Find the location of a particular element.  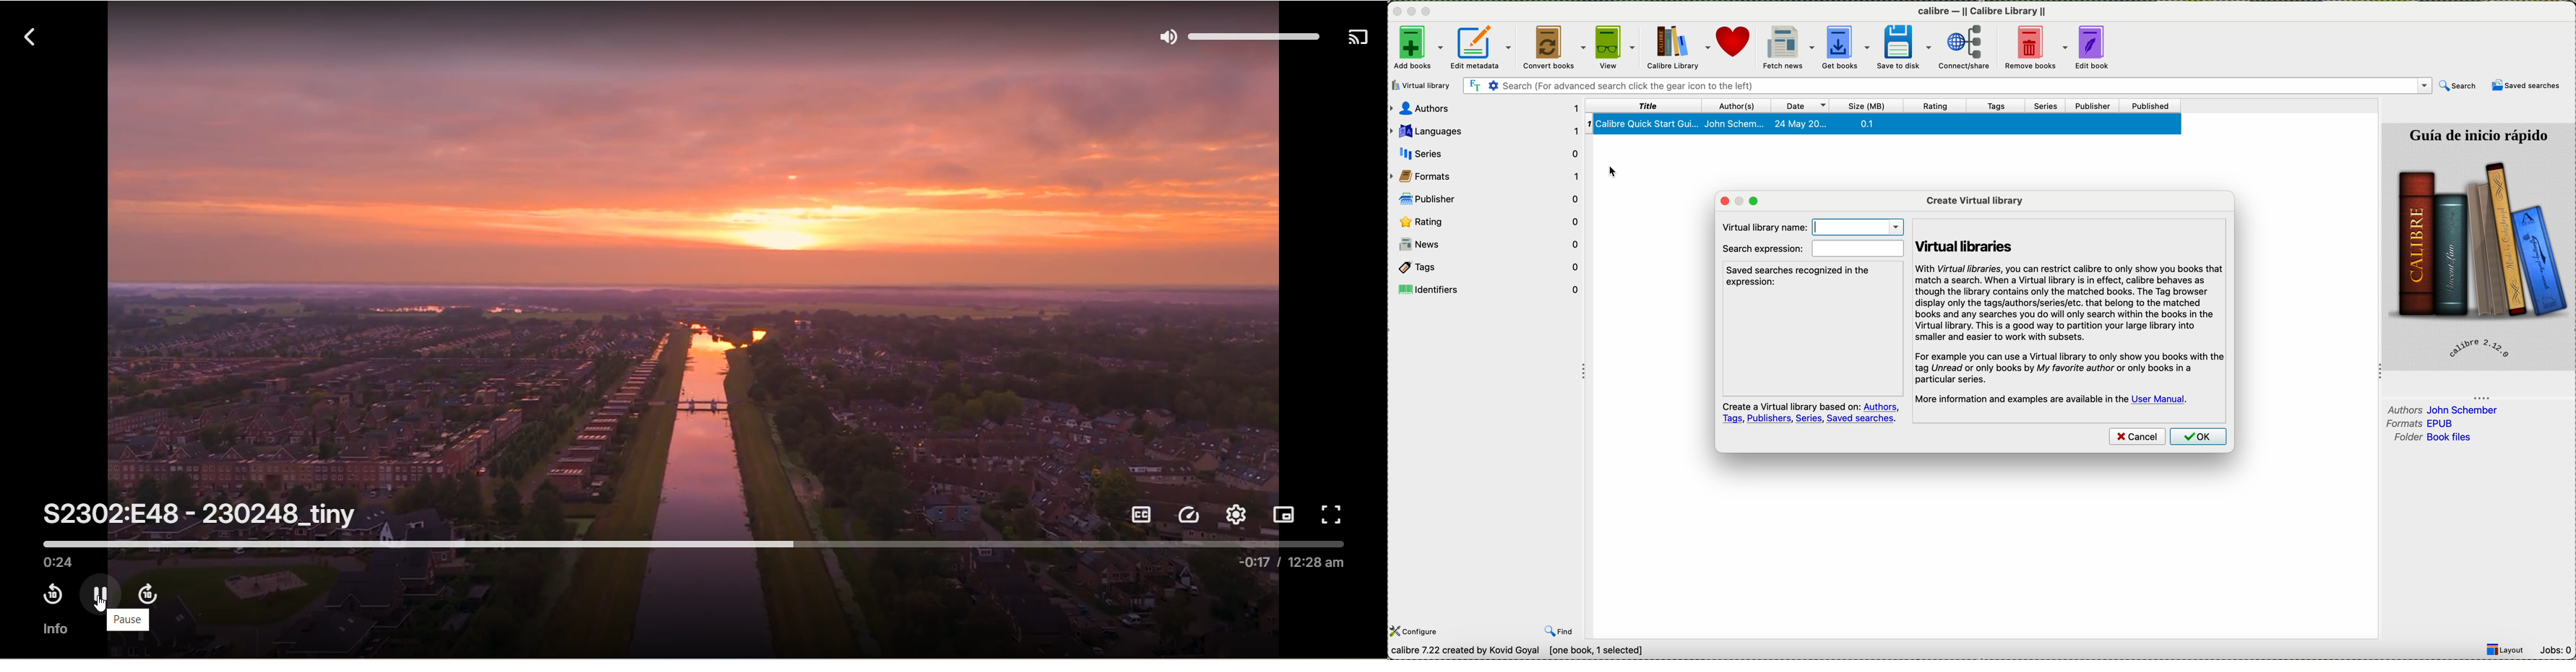

formats is located at coordinates (1488, 176).